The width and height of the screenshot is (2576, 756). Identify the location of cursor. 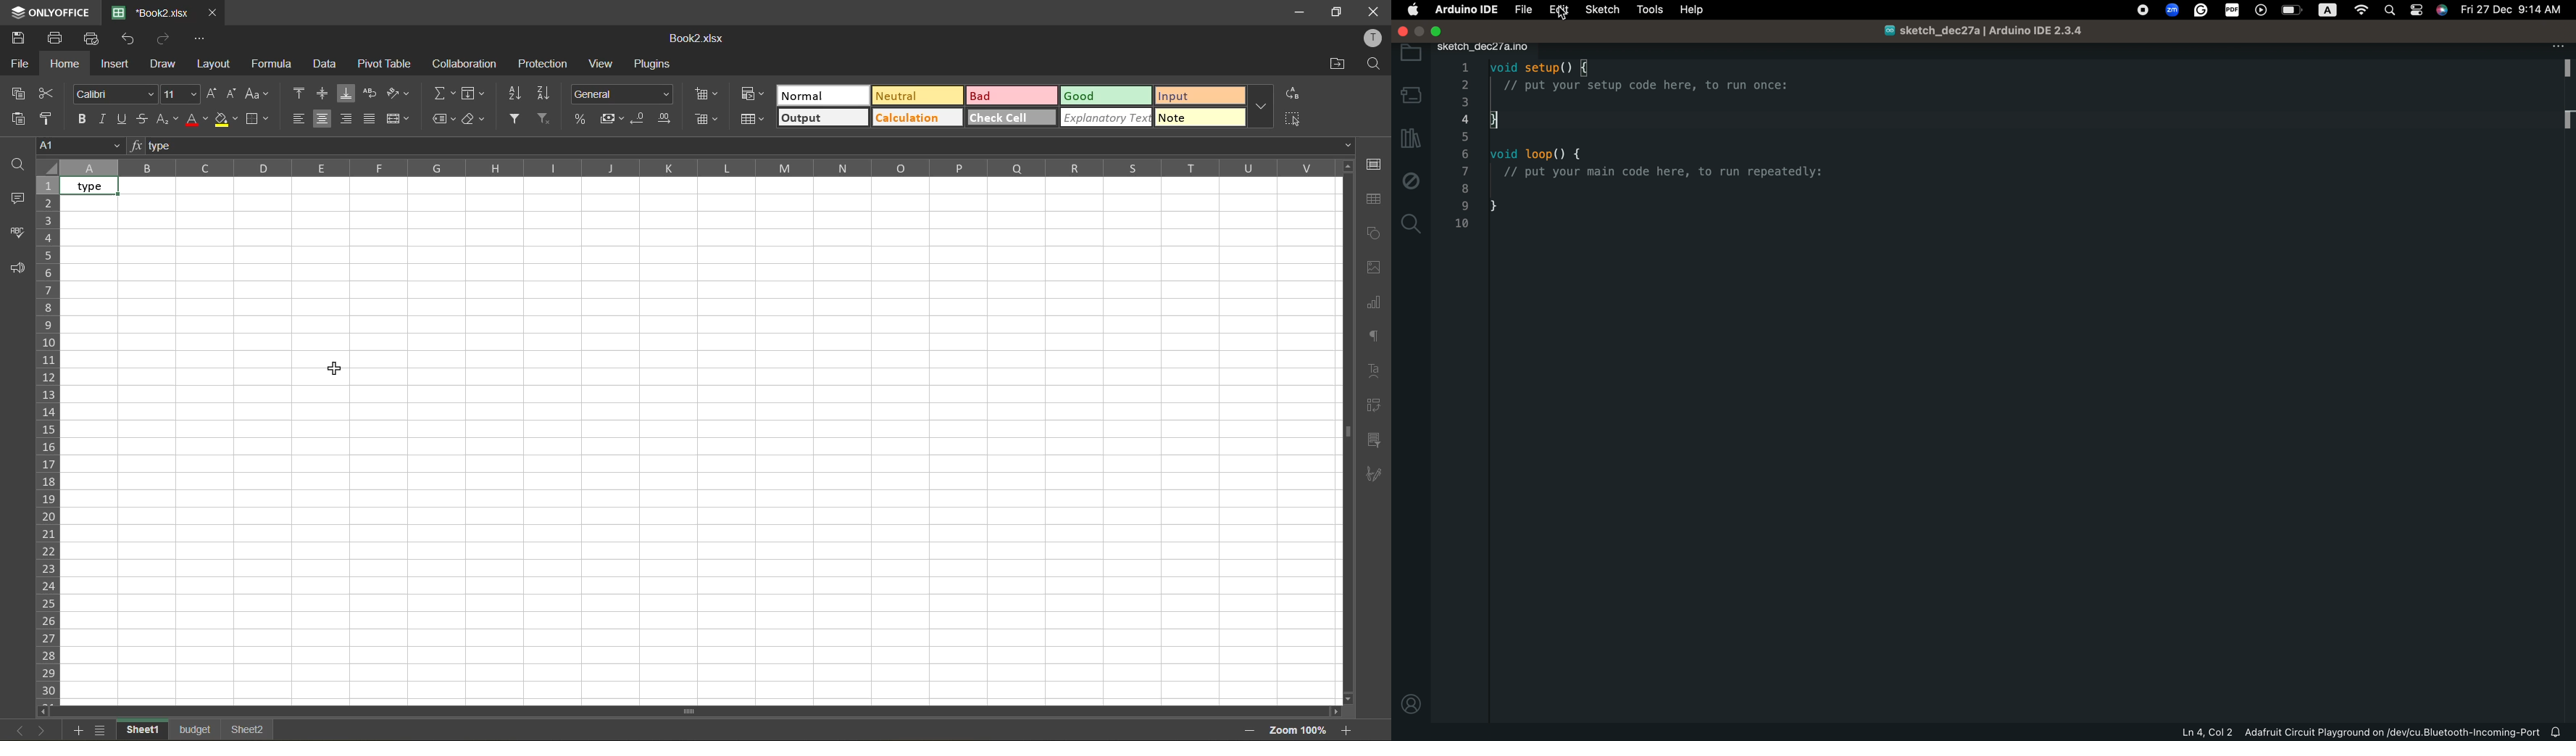
(335, 370).